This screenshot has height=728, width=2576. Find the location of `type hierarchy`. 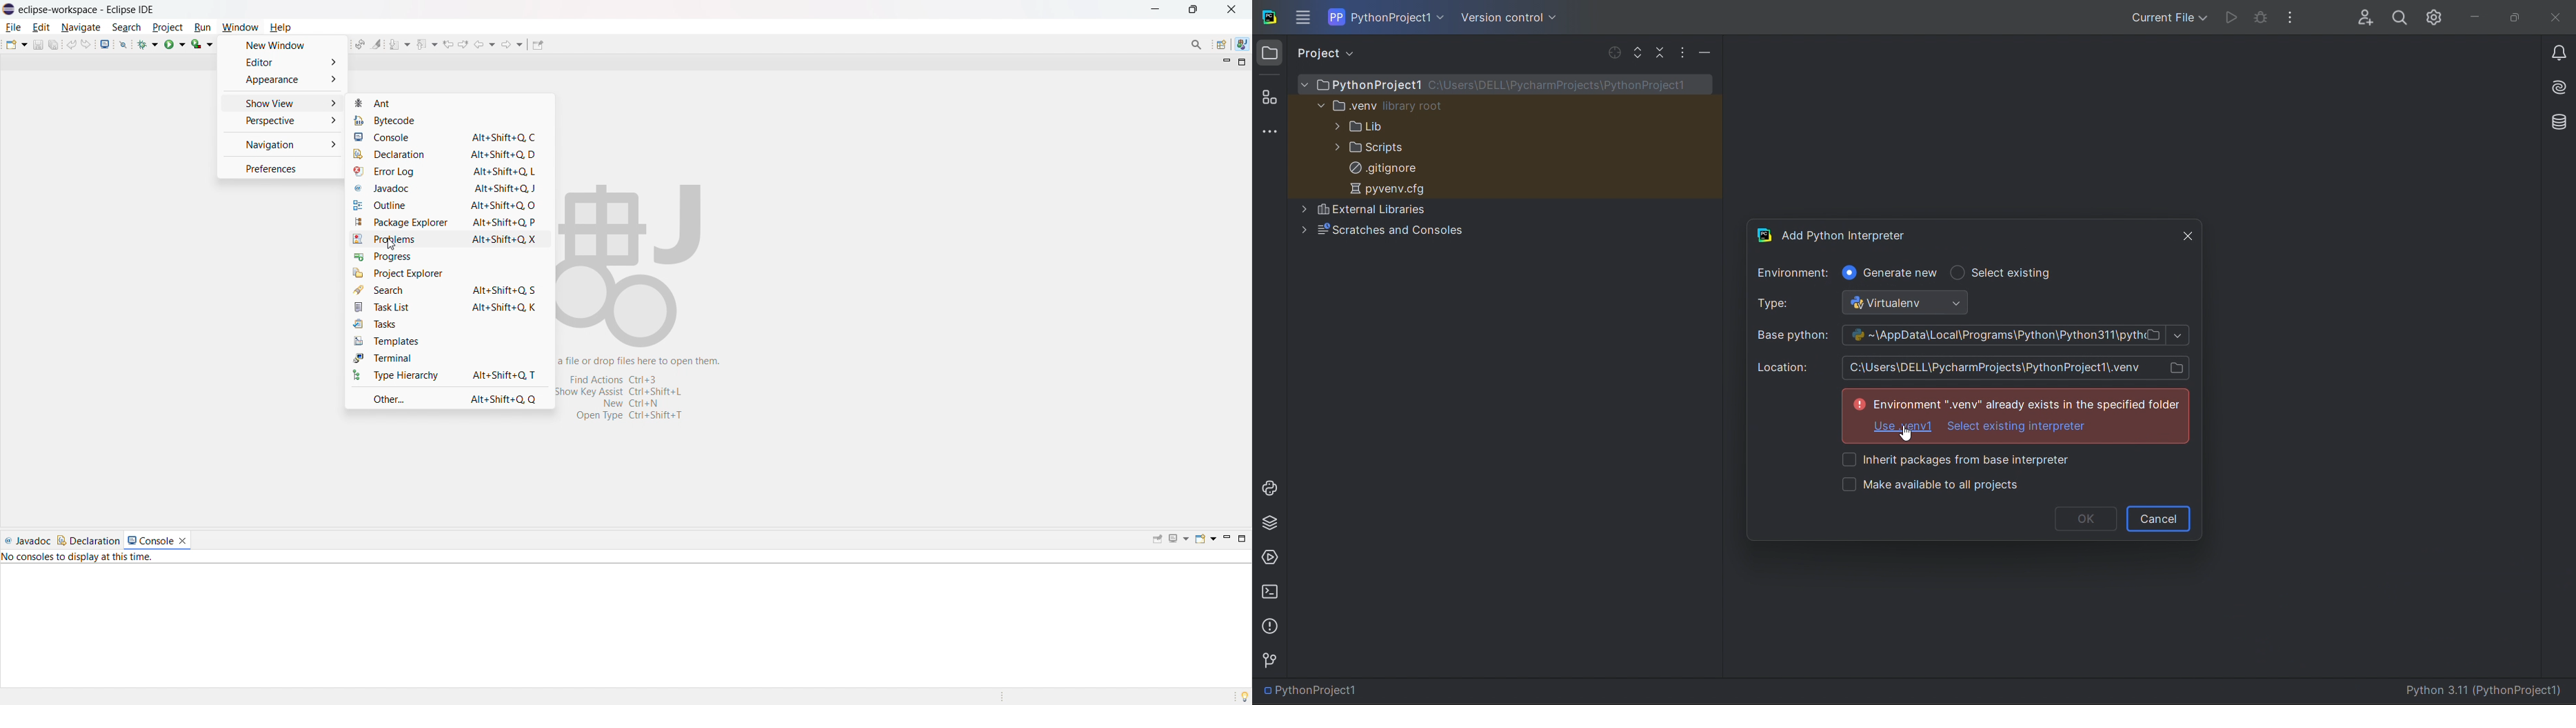

type hierarchy is located at coordinates (450, 375).